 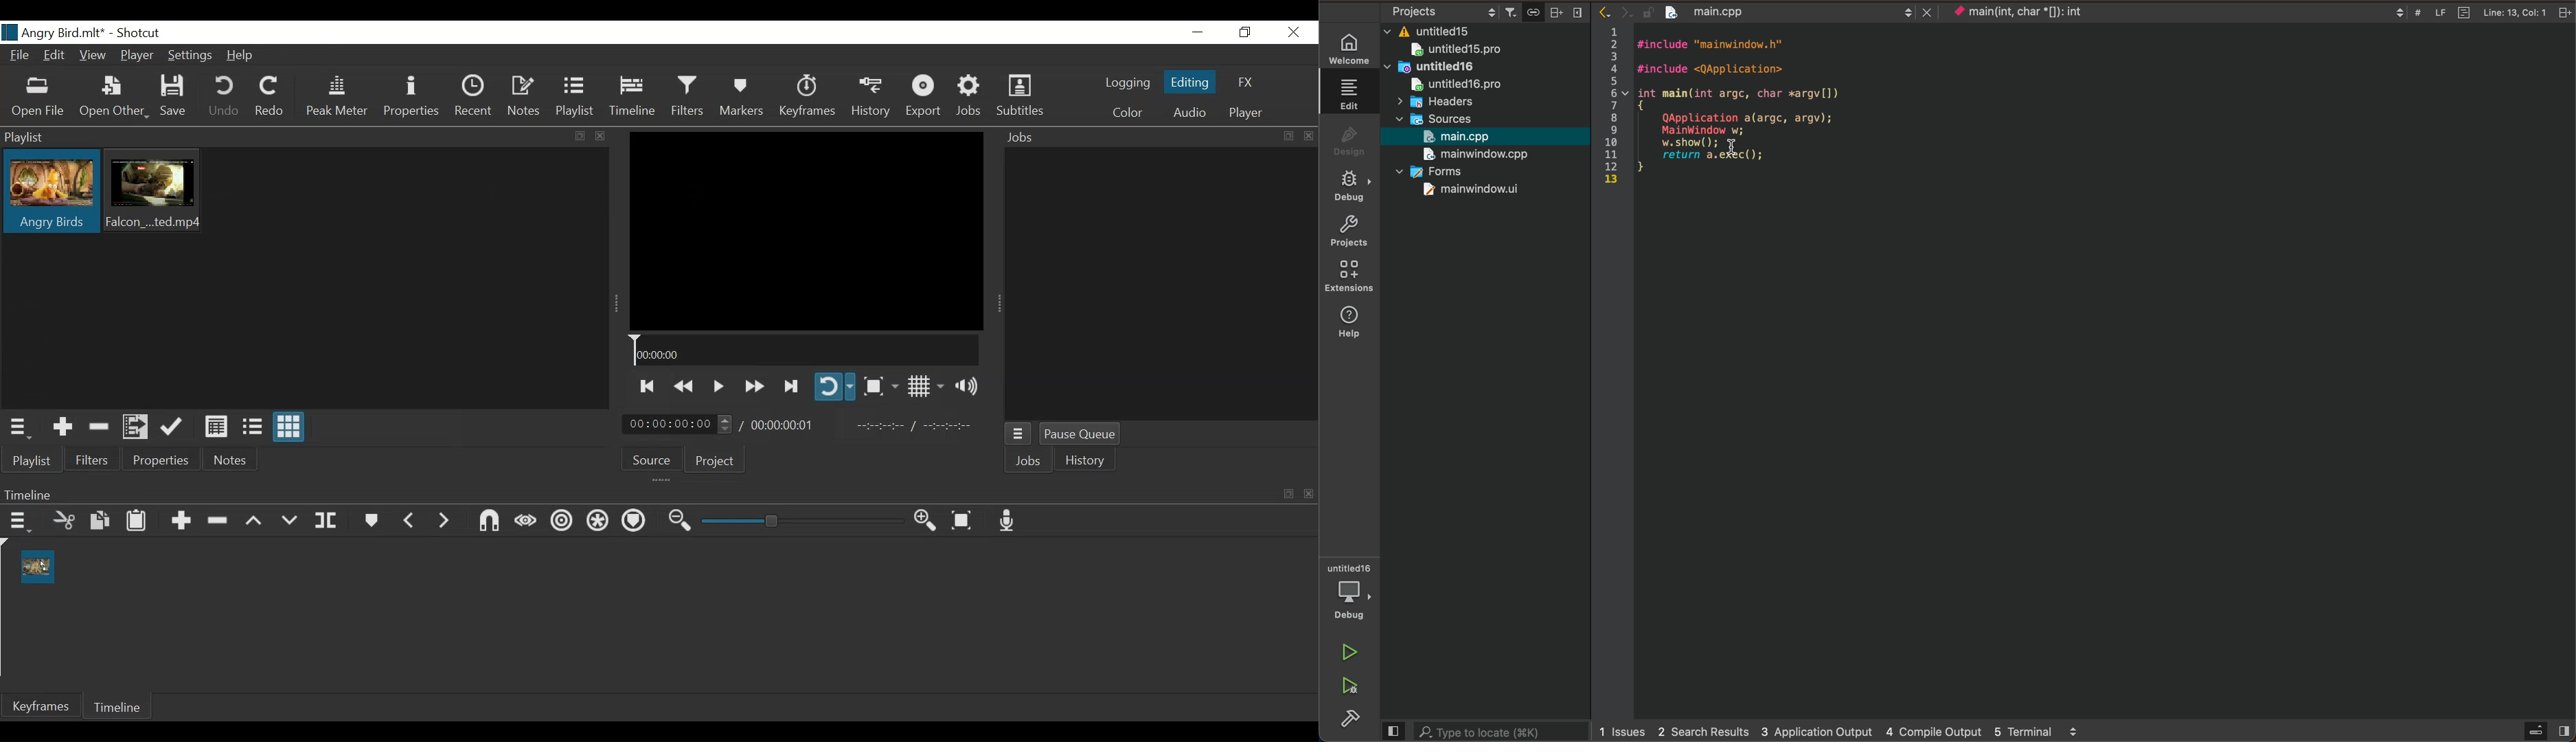 I want to click on Markers, so click(x=372, y=519).